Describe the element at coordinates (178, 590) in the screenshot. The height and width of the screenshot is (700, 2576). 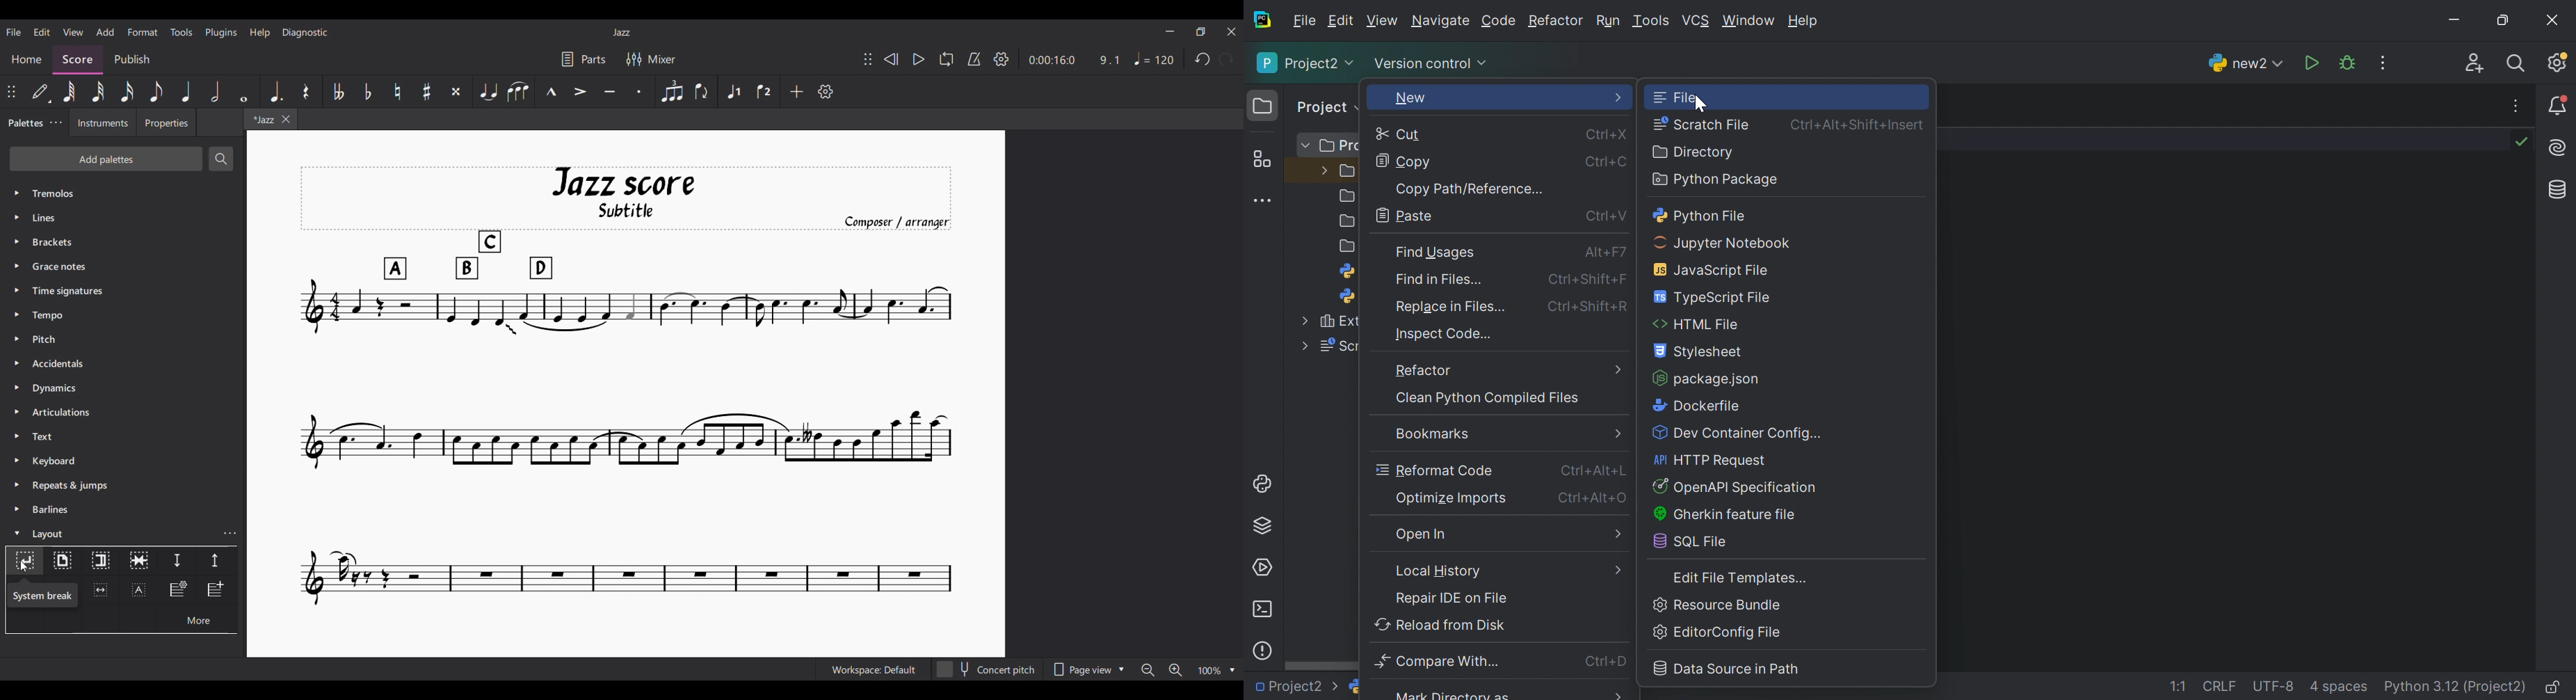
I see `Hey insert staff type change` at that location.